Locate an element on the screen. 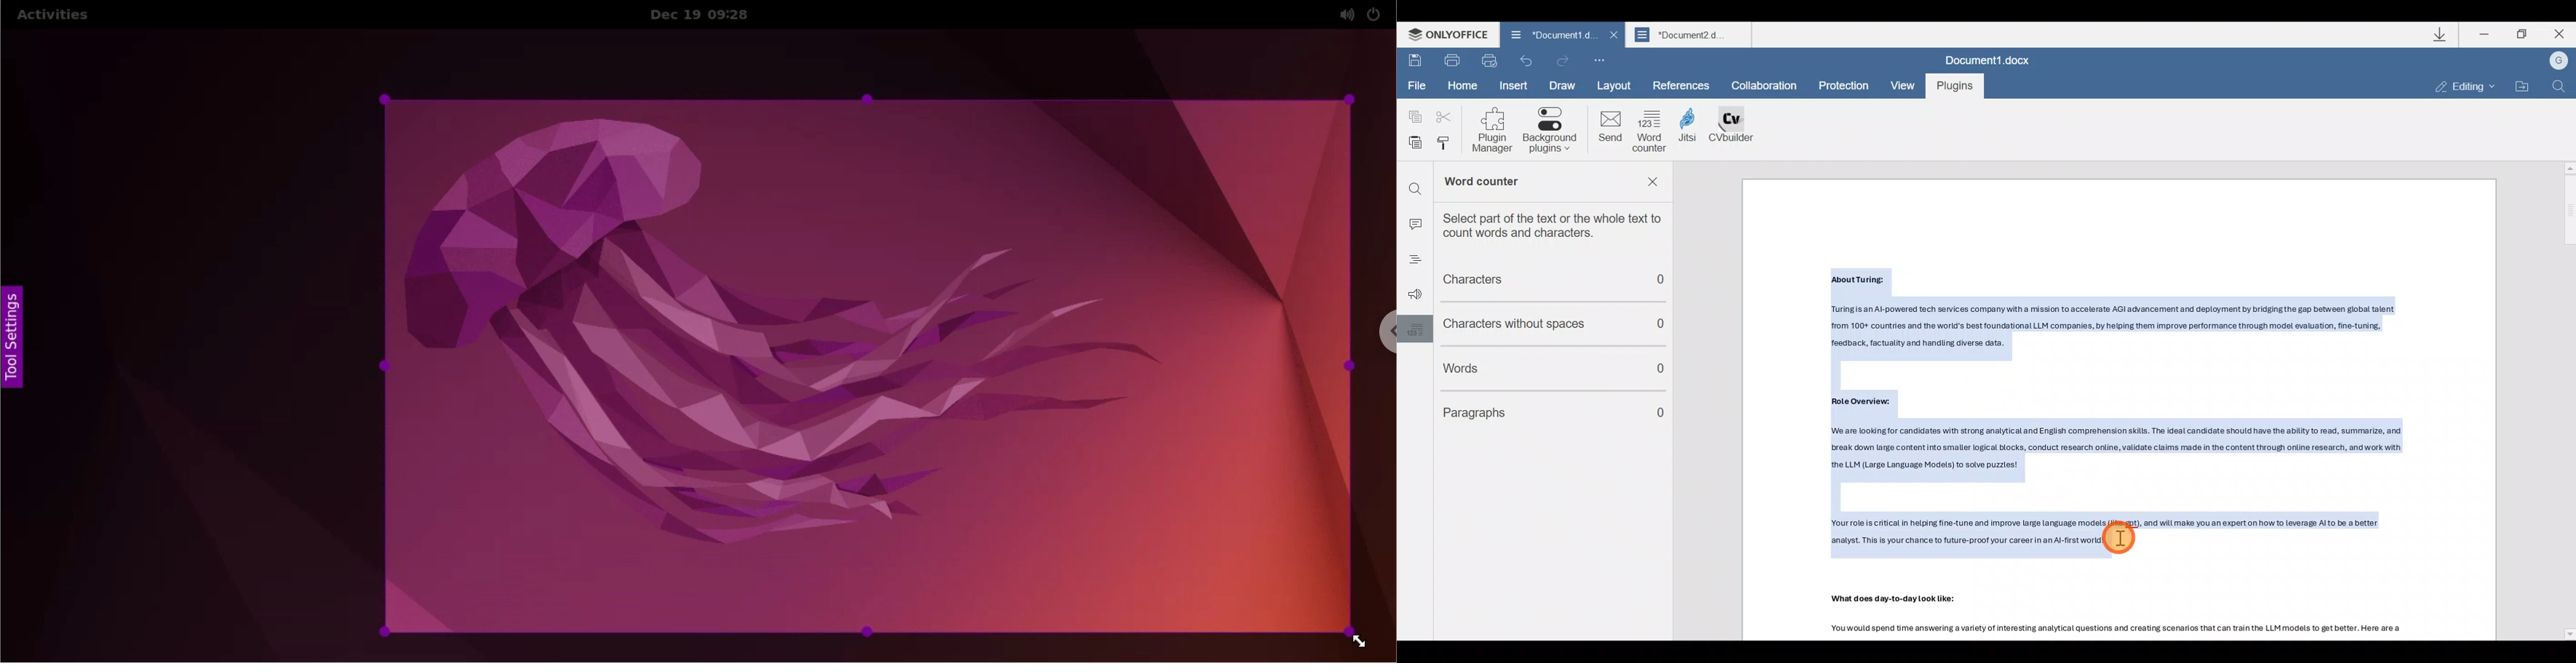 This screenshot has height=672, width=2576. Close is located at coordinates (2557, 35).